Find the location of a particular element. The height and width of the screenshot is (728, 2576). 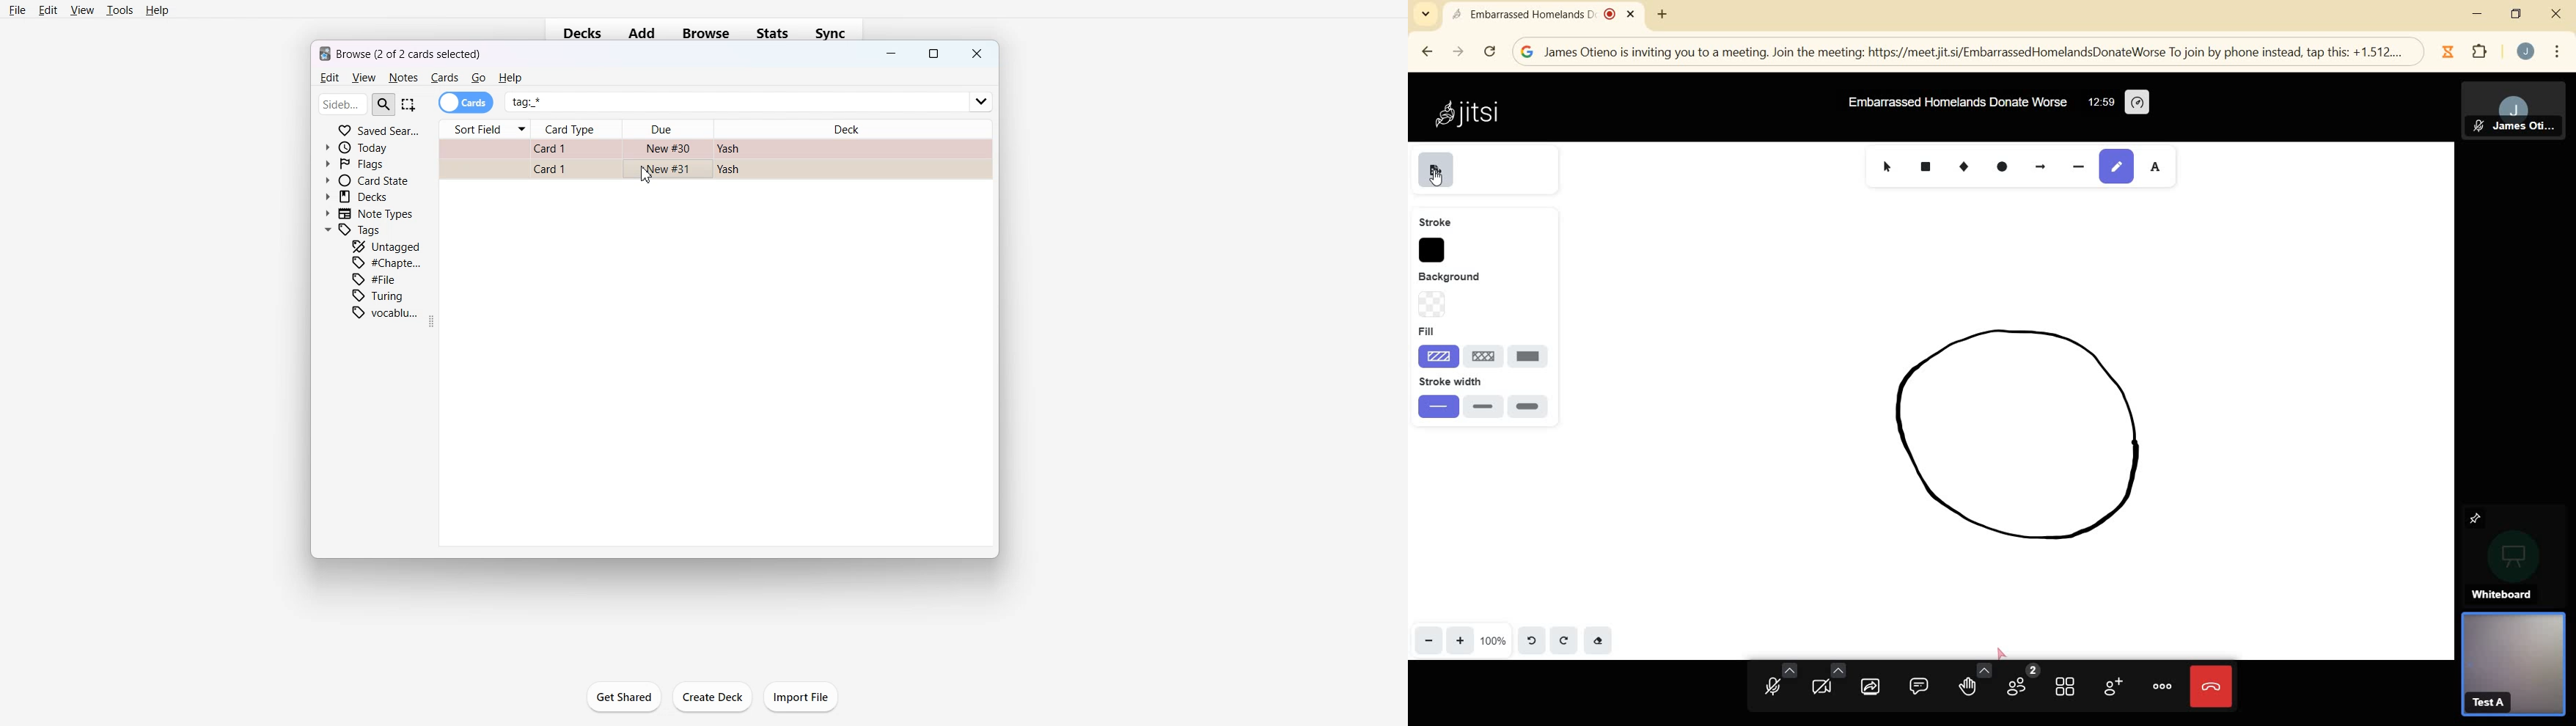

SEARCH TABS is located at coordinates (1425, 15).